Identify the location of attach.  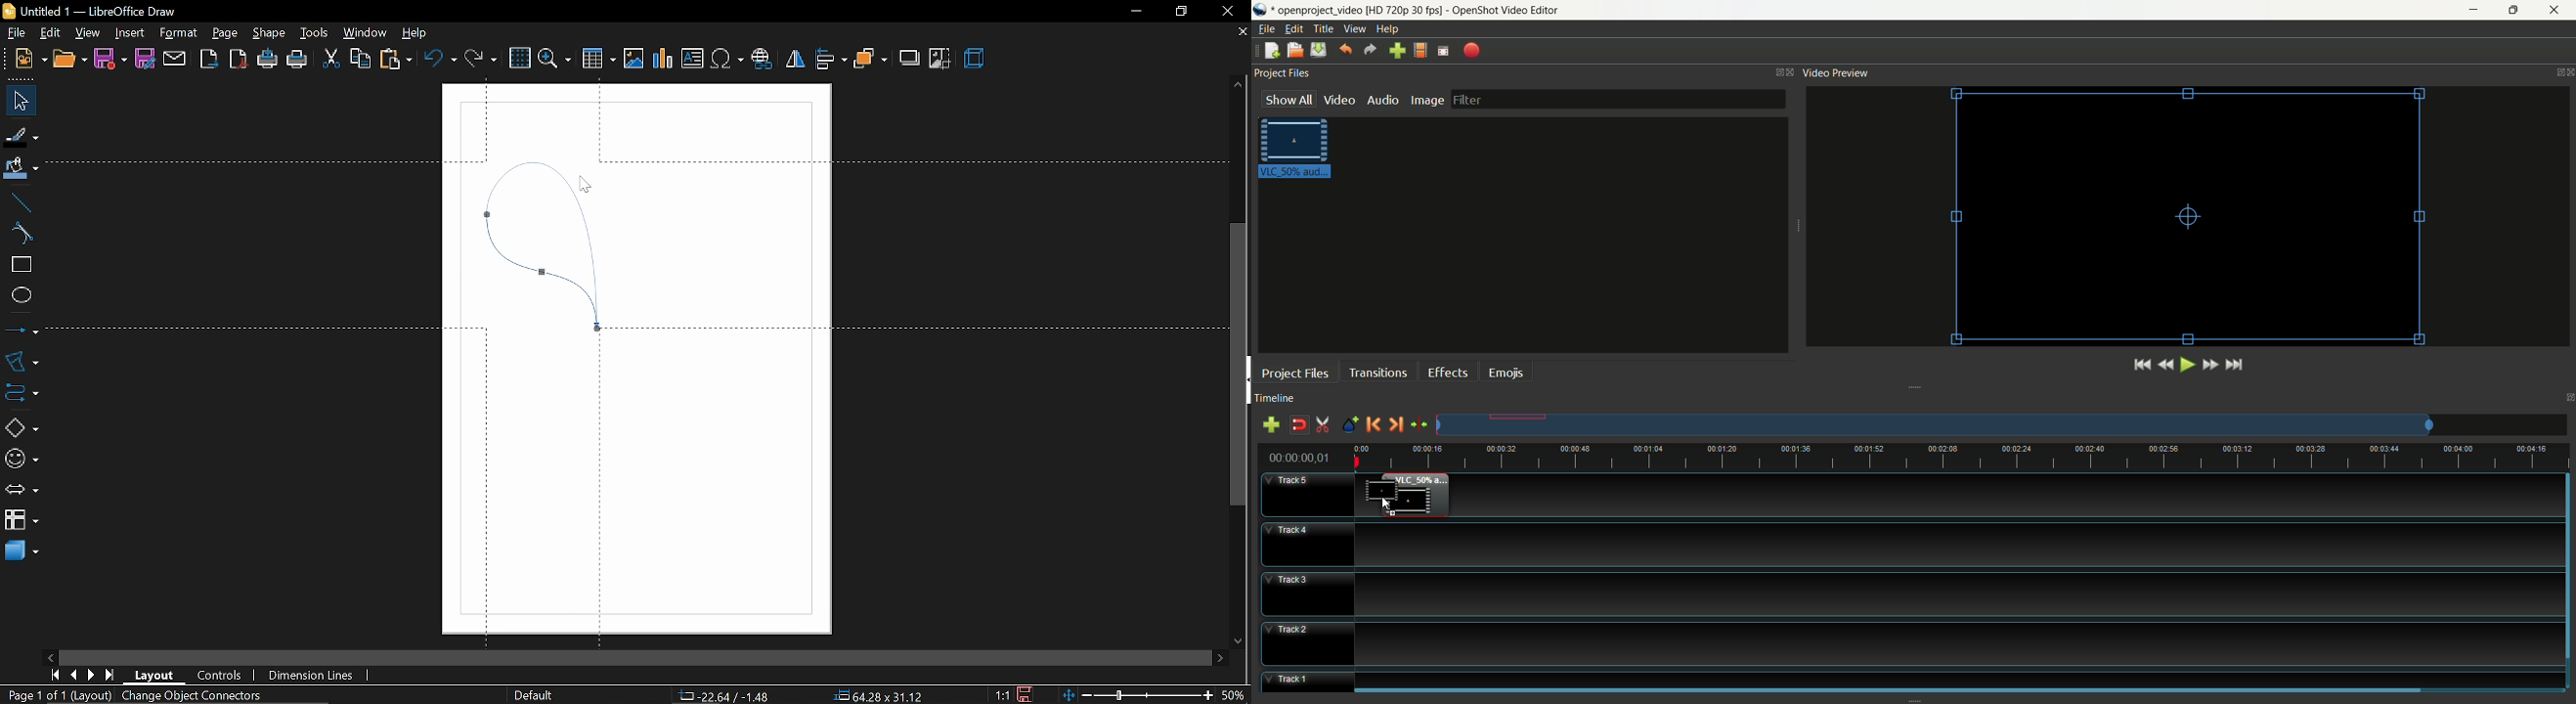
(174, 59).